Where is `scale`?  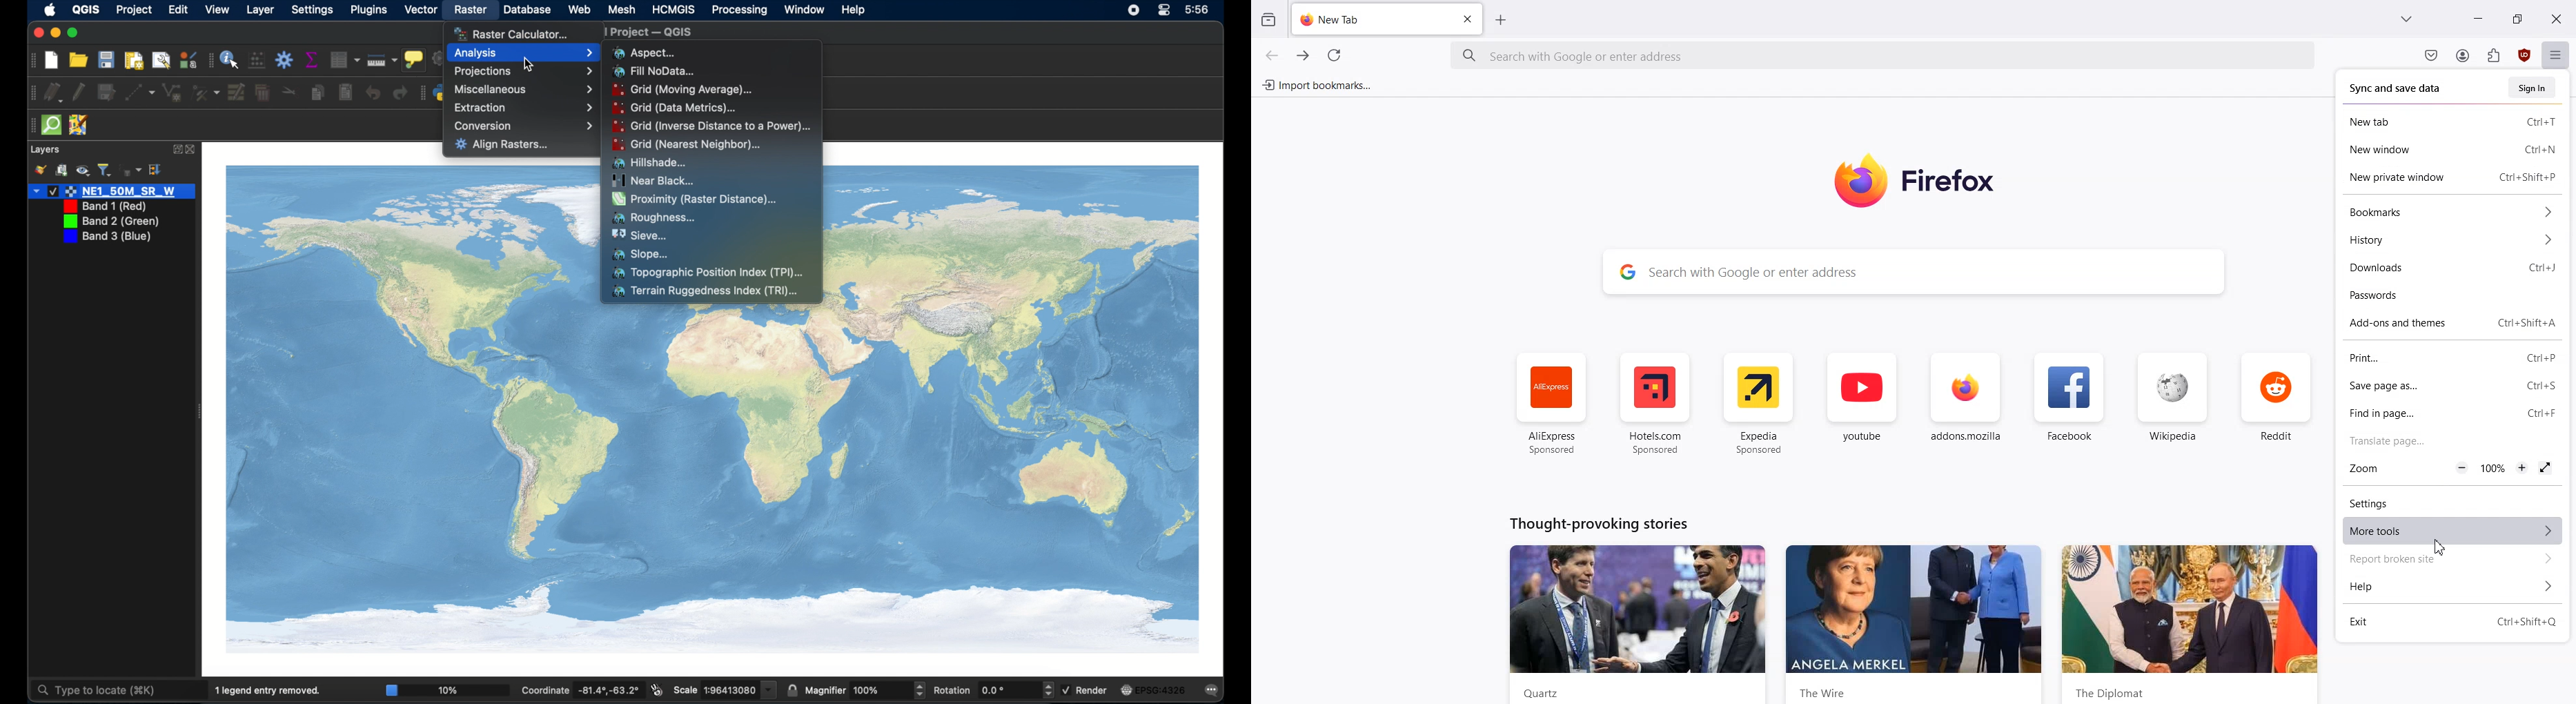 scale is located at coordinates (716, 689).